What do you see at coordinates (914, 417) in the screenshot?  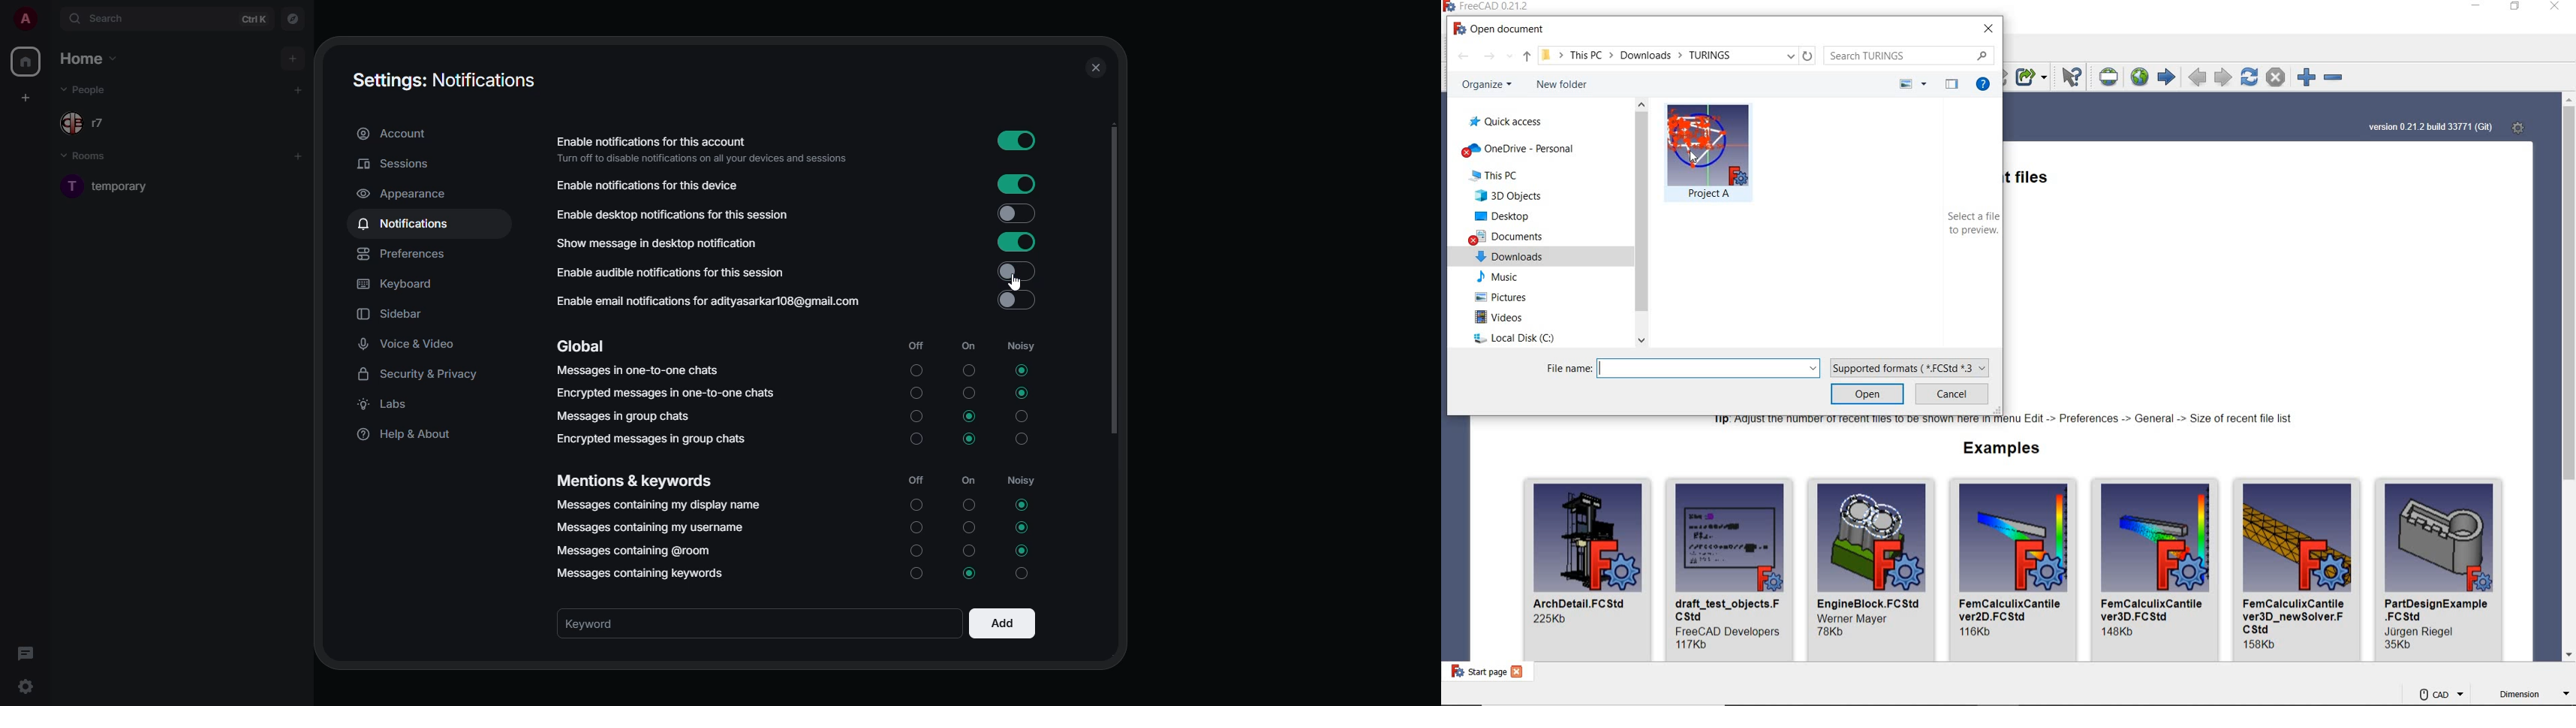 I see `off` at bounding box center [914, 417].